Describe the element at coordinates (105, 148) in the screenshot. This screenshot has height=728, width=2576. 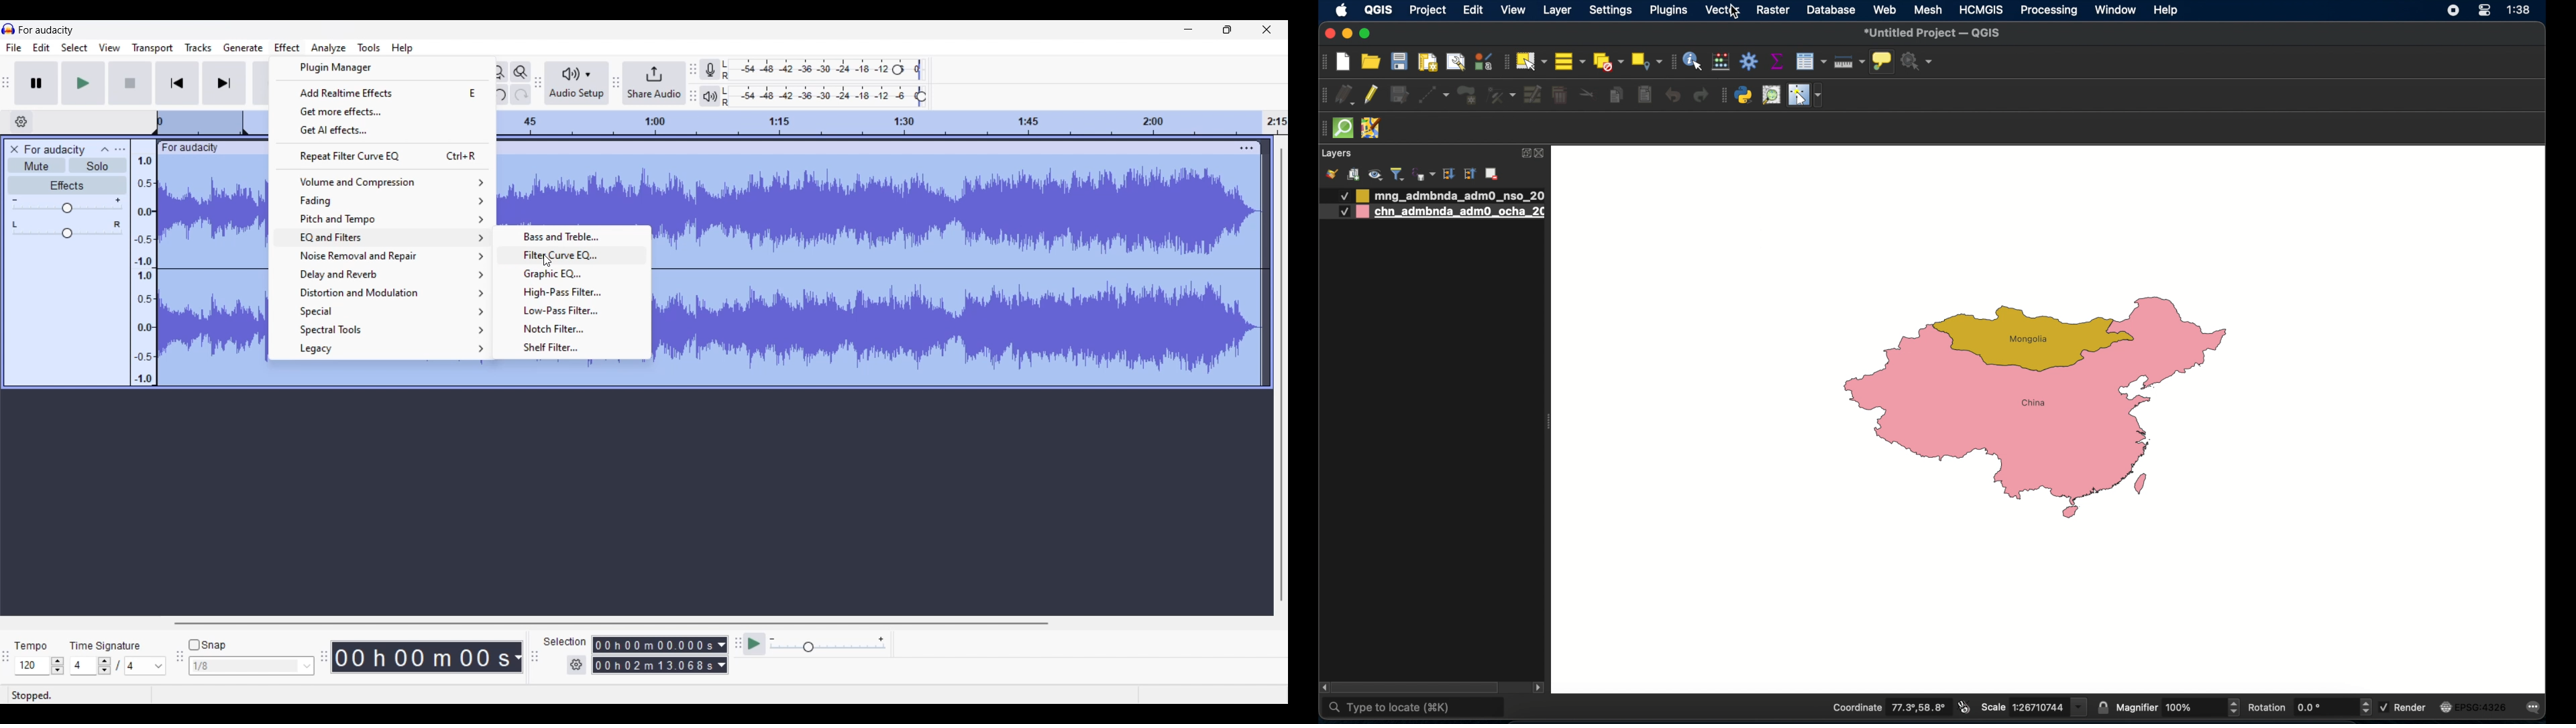
I see `Collapse` at that location.